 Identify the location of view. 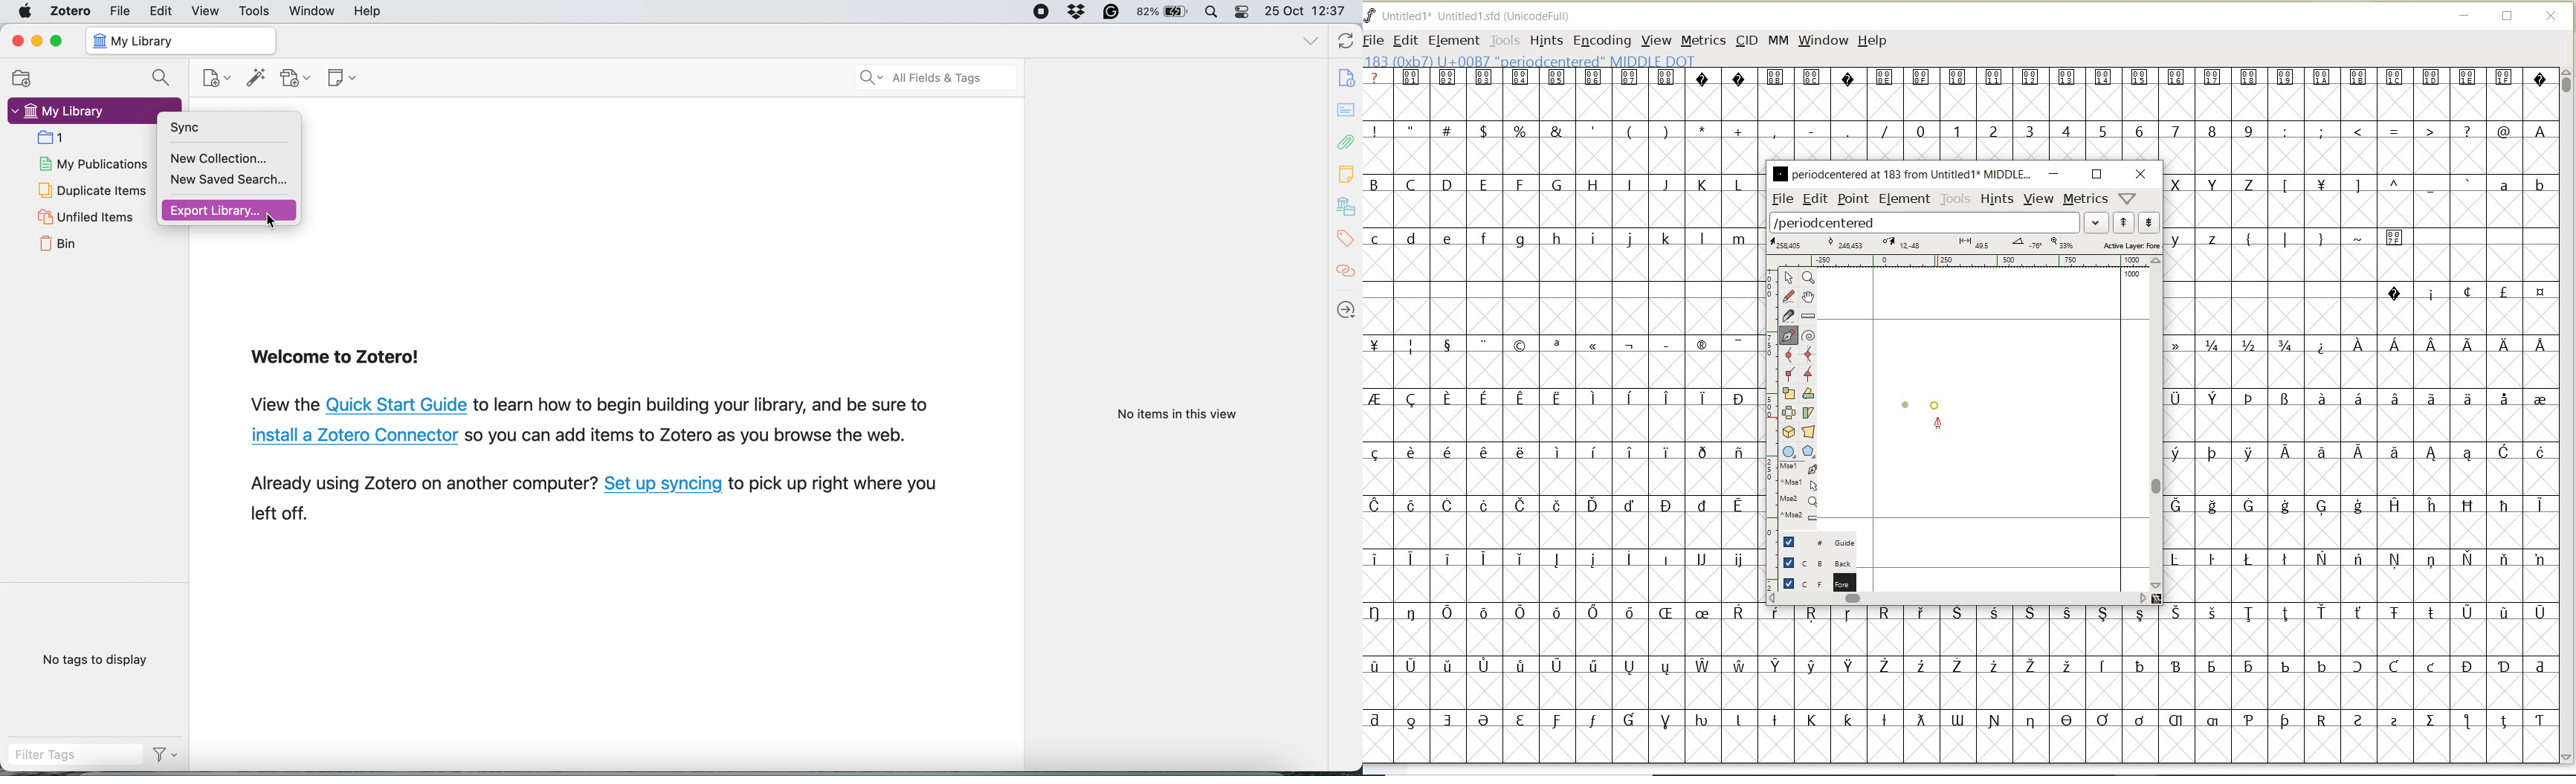
(206, 10).